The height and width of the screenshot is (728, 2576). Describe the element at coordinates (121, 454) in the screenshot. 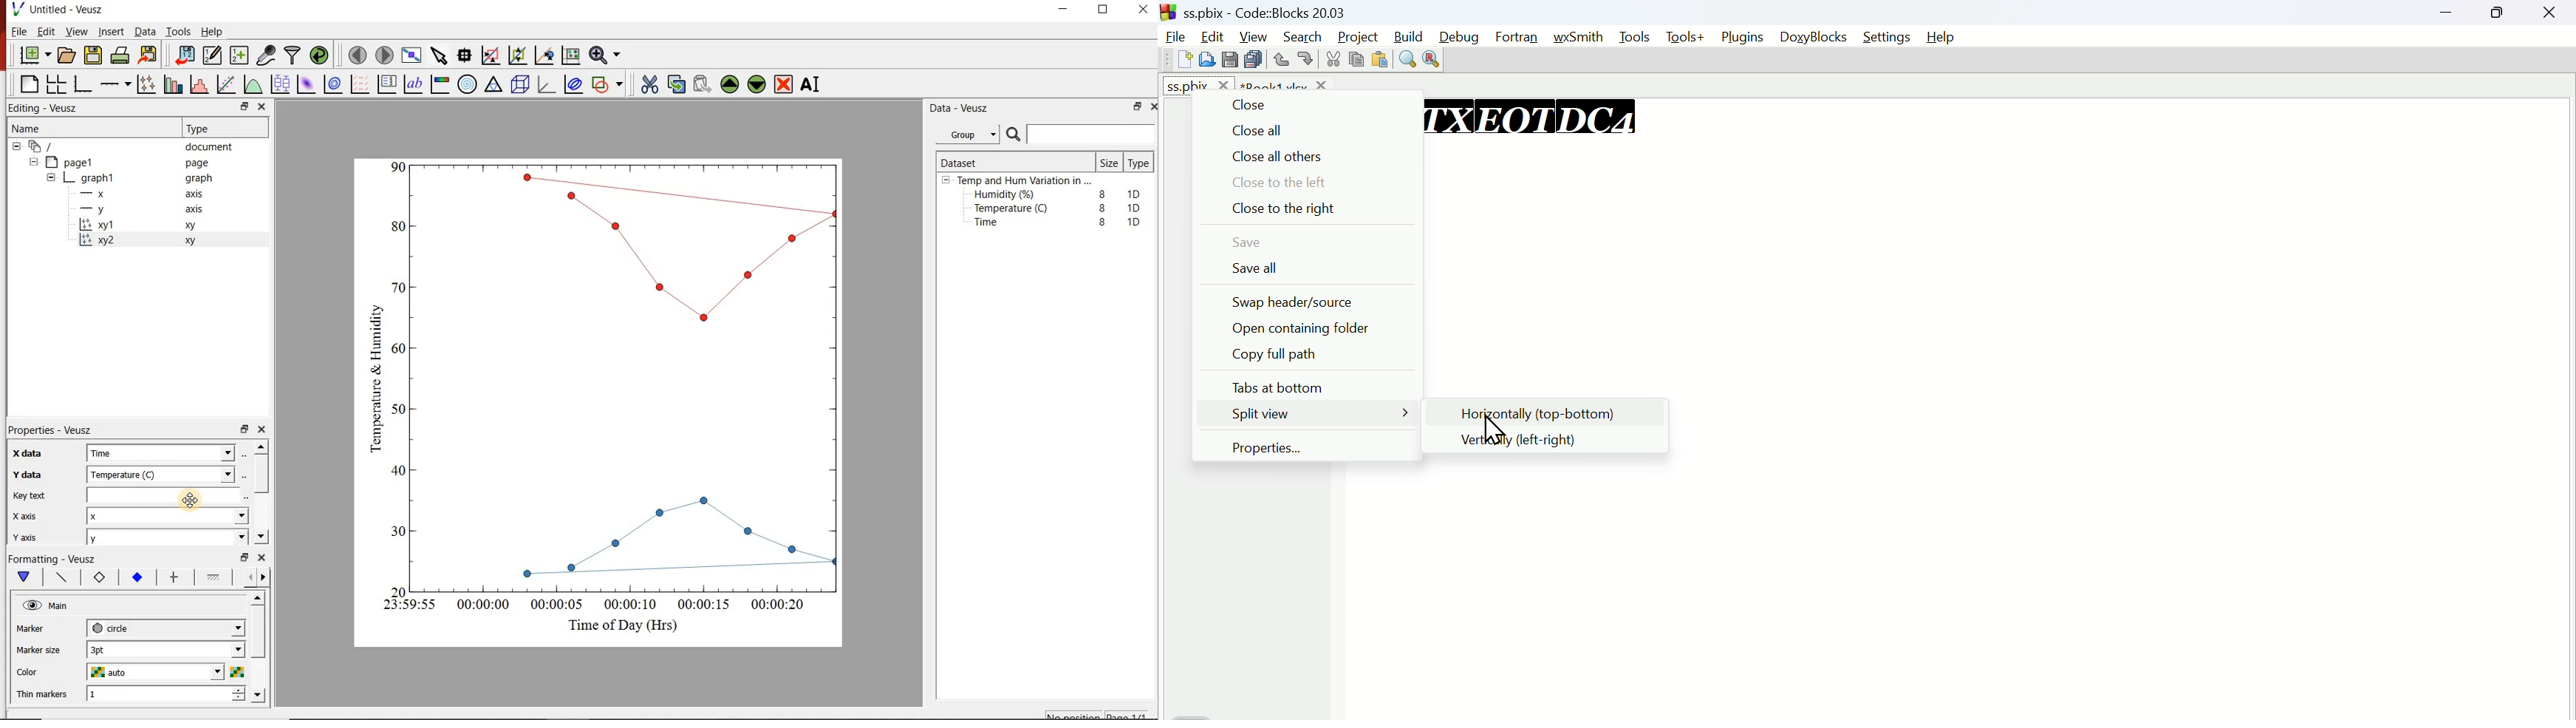

I see `Time` at that location.